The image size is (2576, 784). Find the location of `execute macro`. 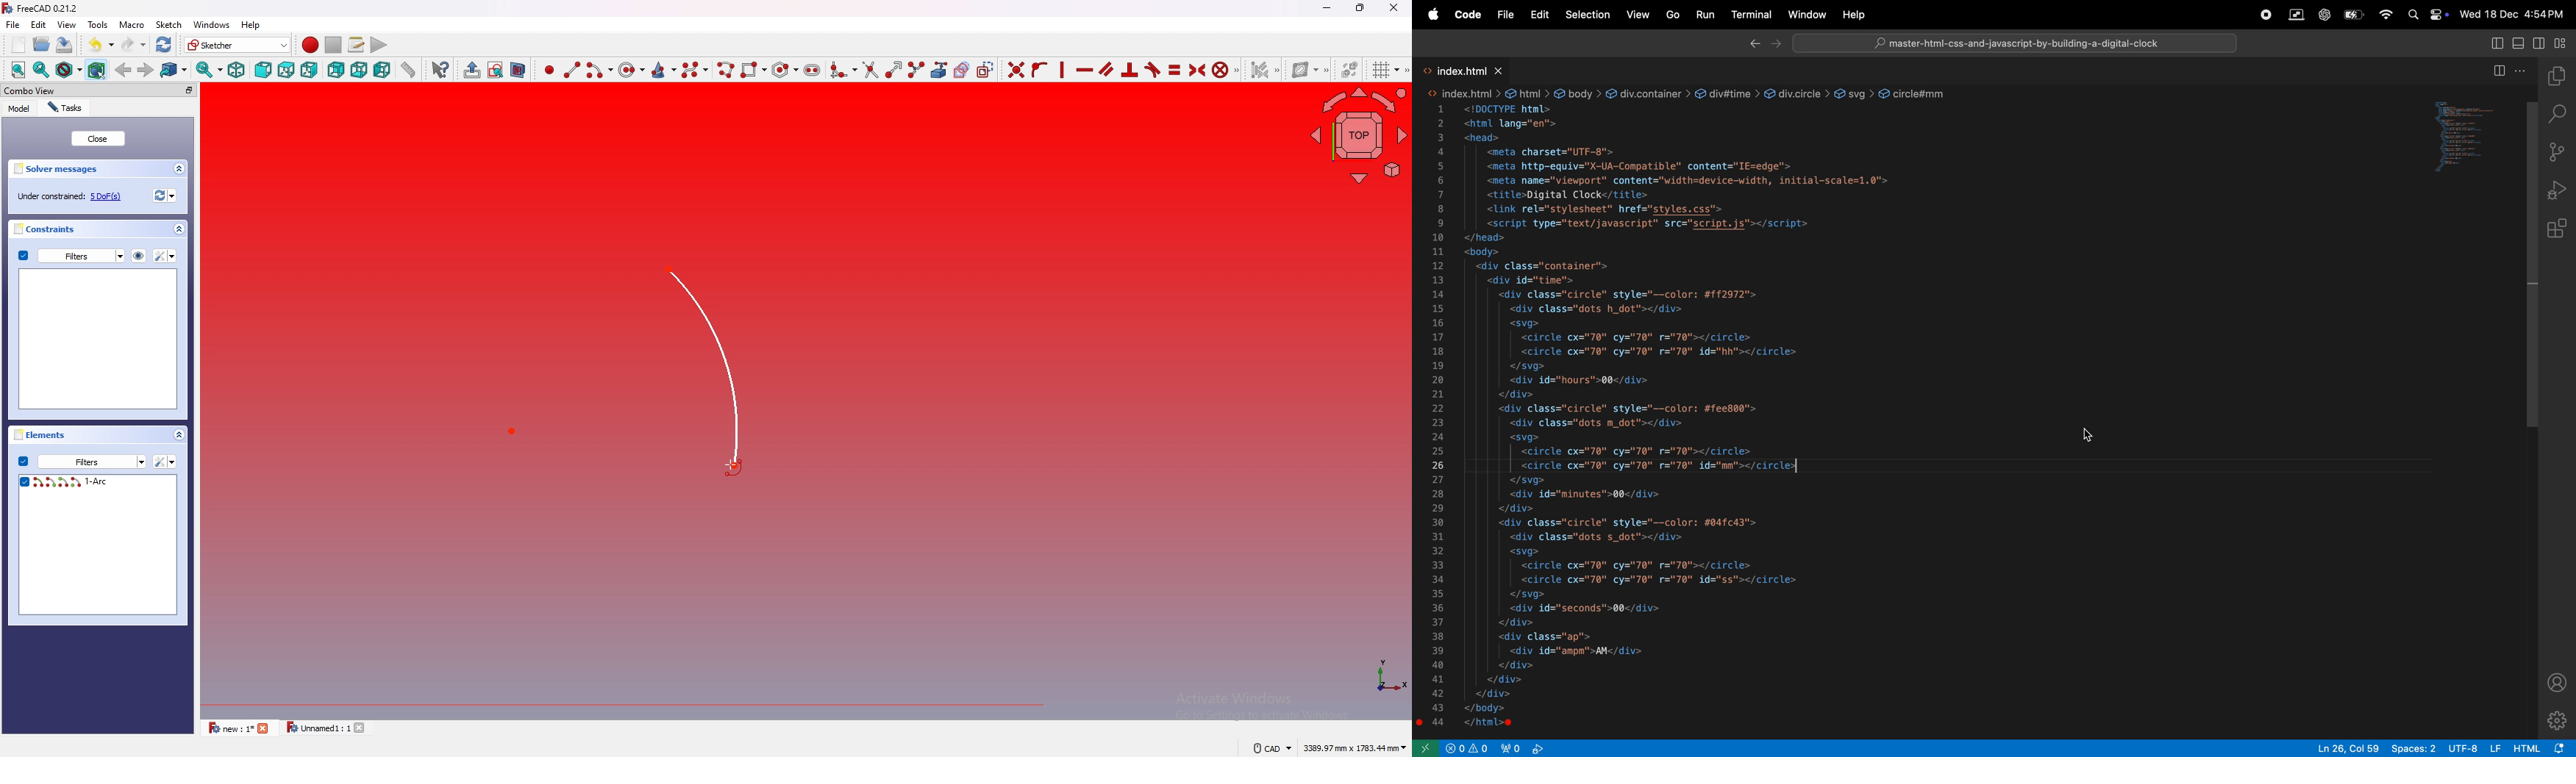

execute macro is located at coordinates (379, 45).